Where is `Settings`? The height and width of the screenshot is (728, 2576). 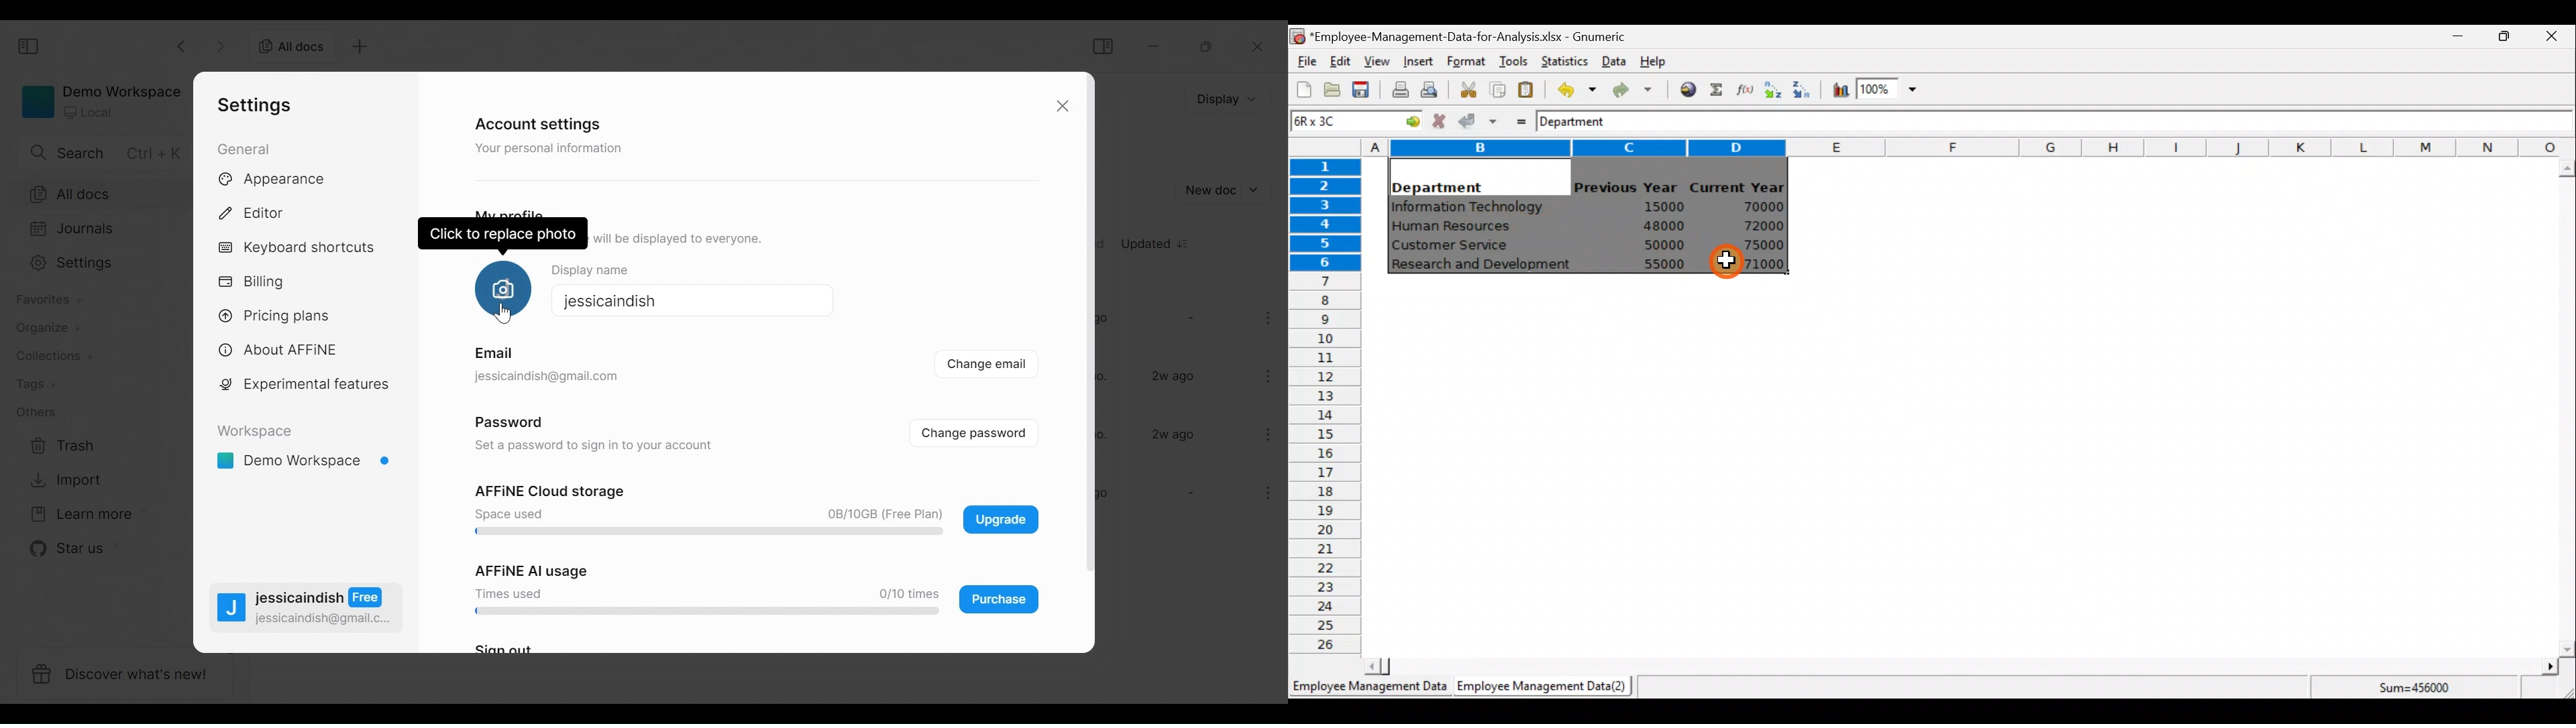
Settings is located at coordinates (253, 105).